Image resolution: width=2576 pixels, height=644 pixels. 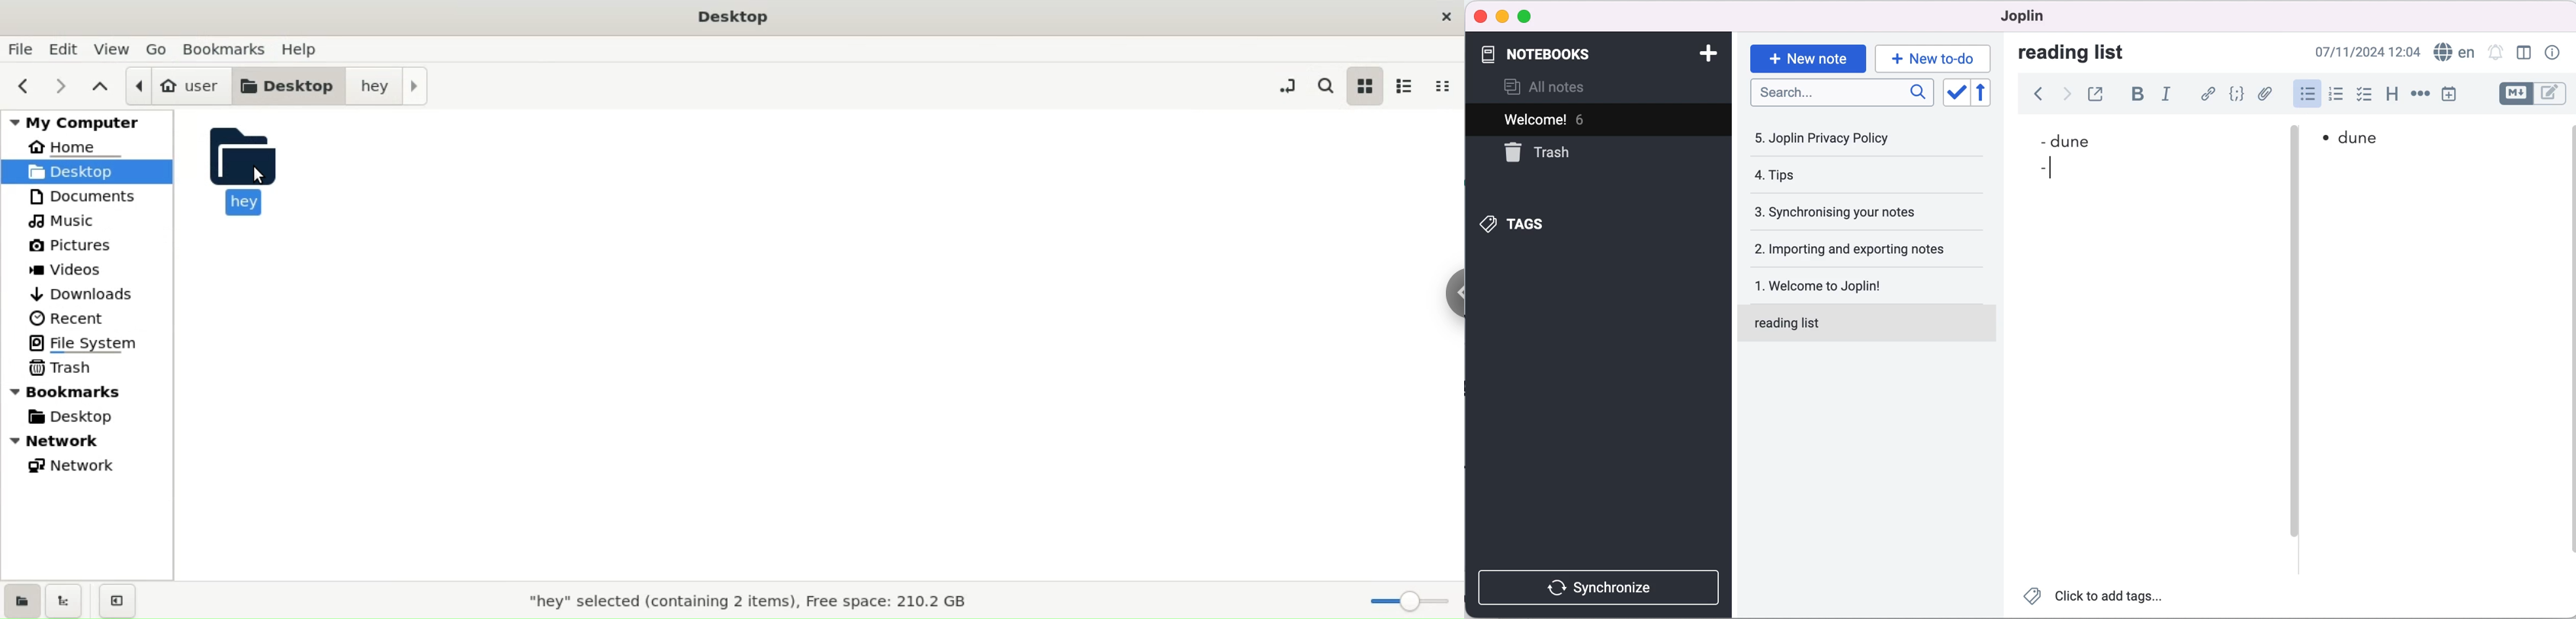 What do you see at coordinates (2495, 53) in the screenshot?
I see `set alarm` at bounding box center [2495, 53].